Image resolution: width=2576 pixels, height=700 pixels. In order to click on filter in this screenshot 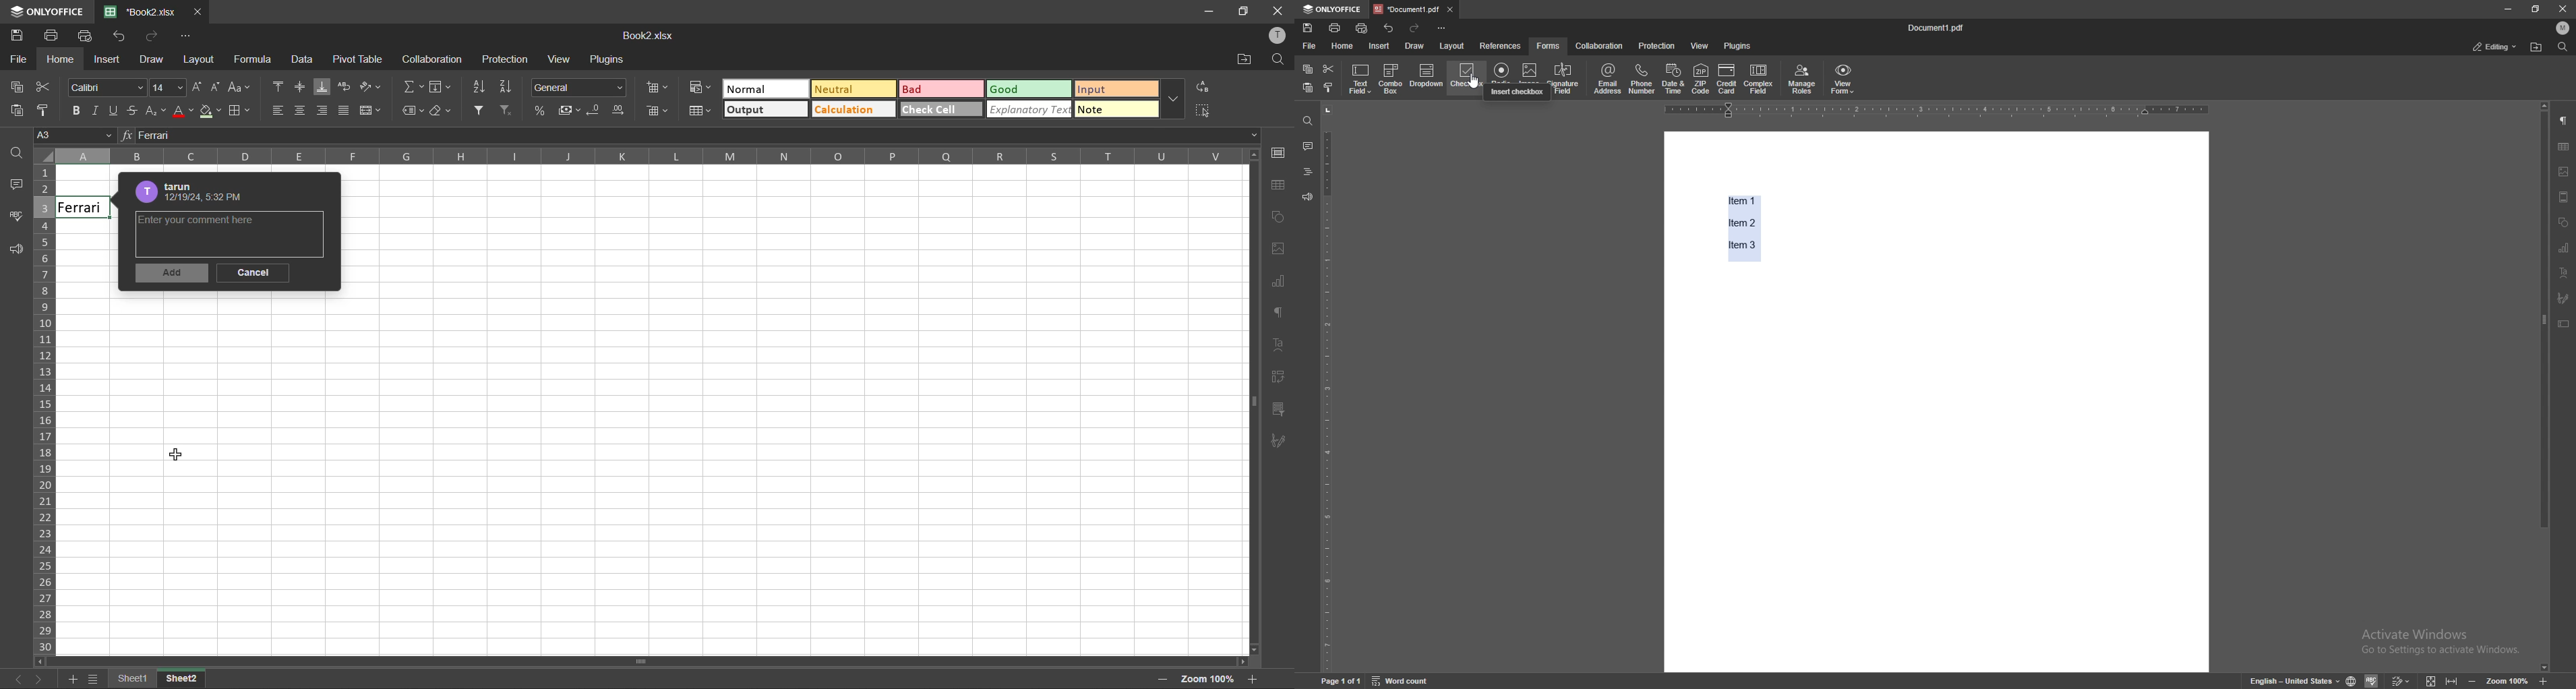, I will do `click(479, 110)`.